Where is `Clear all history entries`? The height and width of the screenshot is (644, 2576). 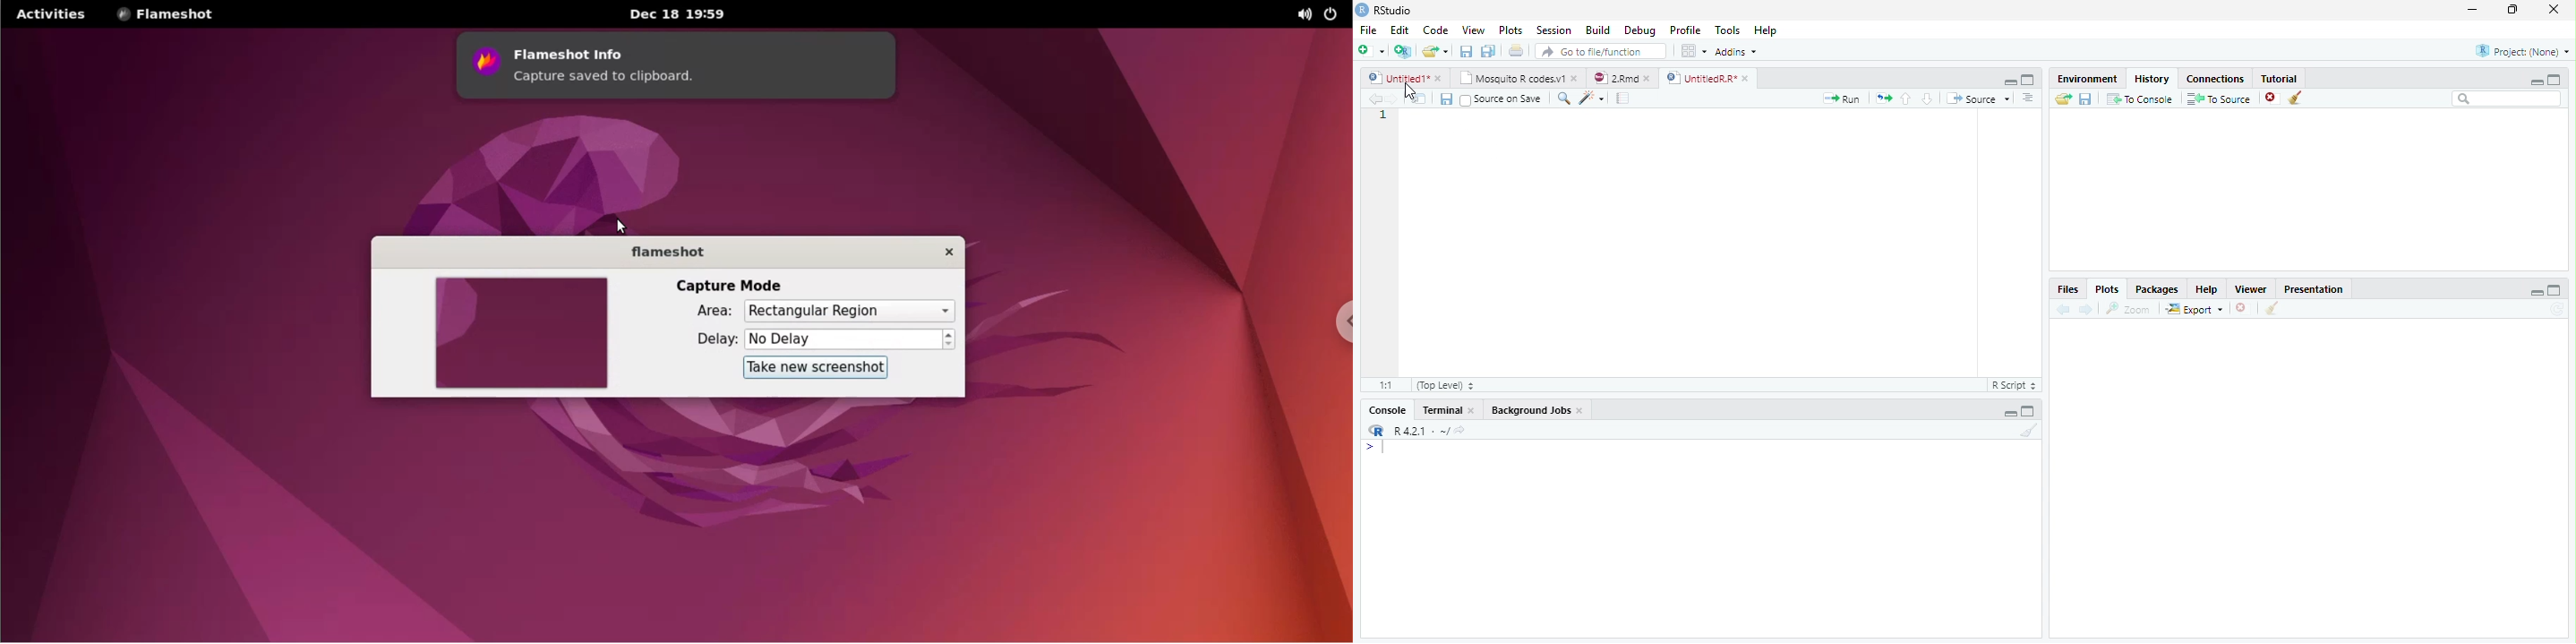 Clear all history entries is located at coordinates (2298, 98).